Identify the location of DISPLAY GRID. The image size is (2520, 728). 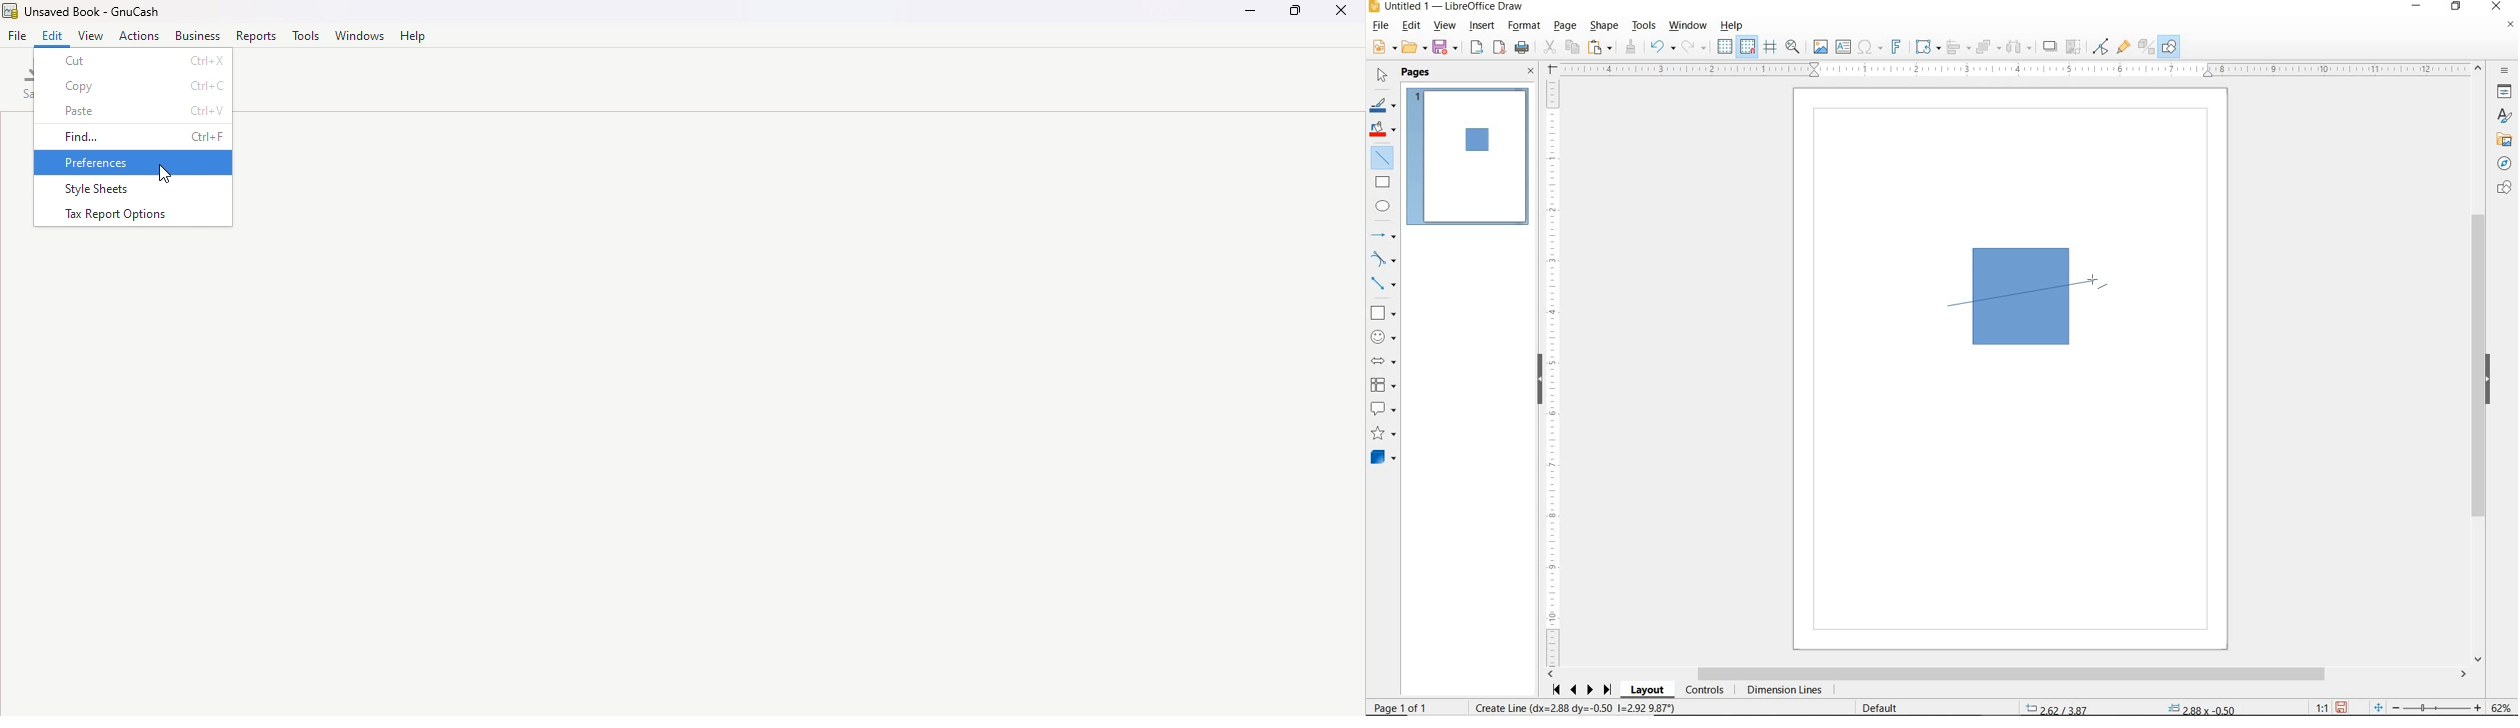
(1726, 47).